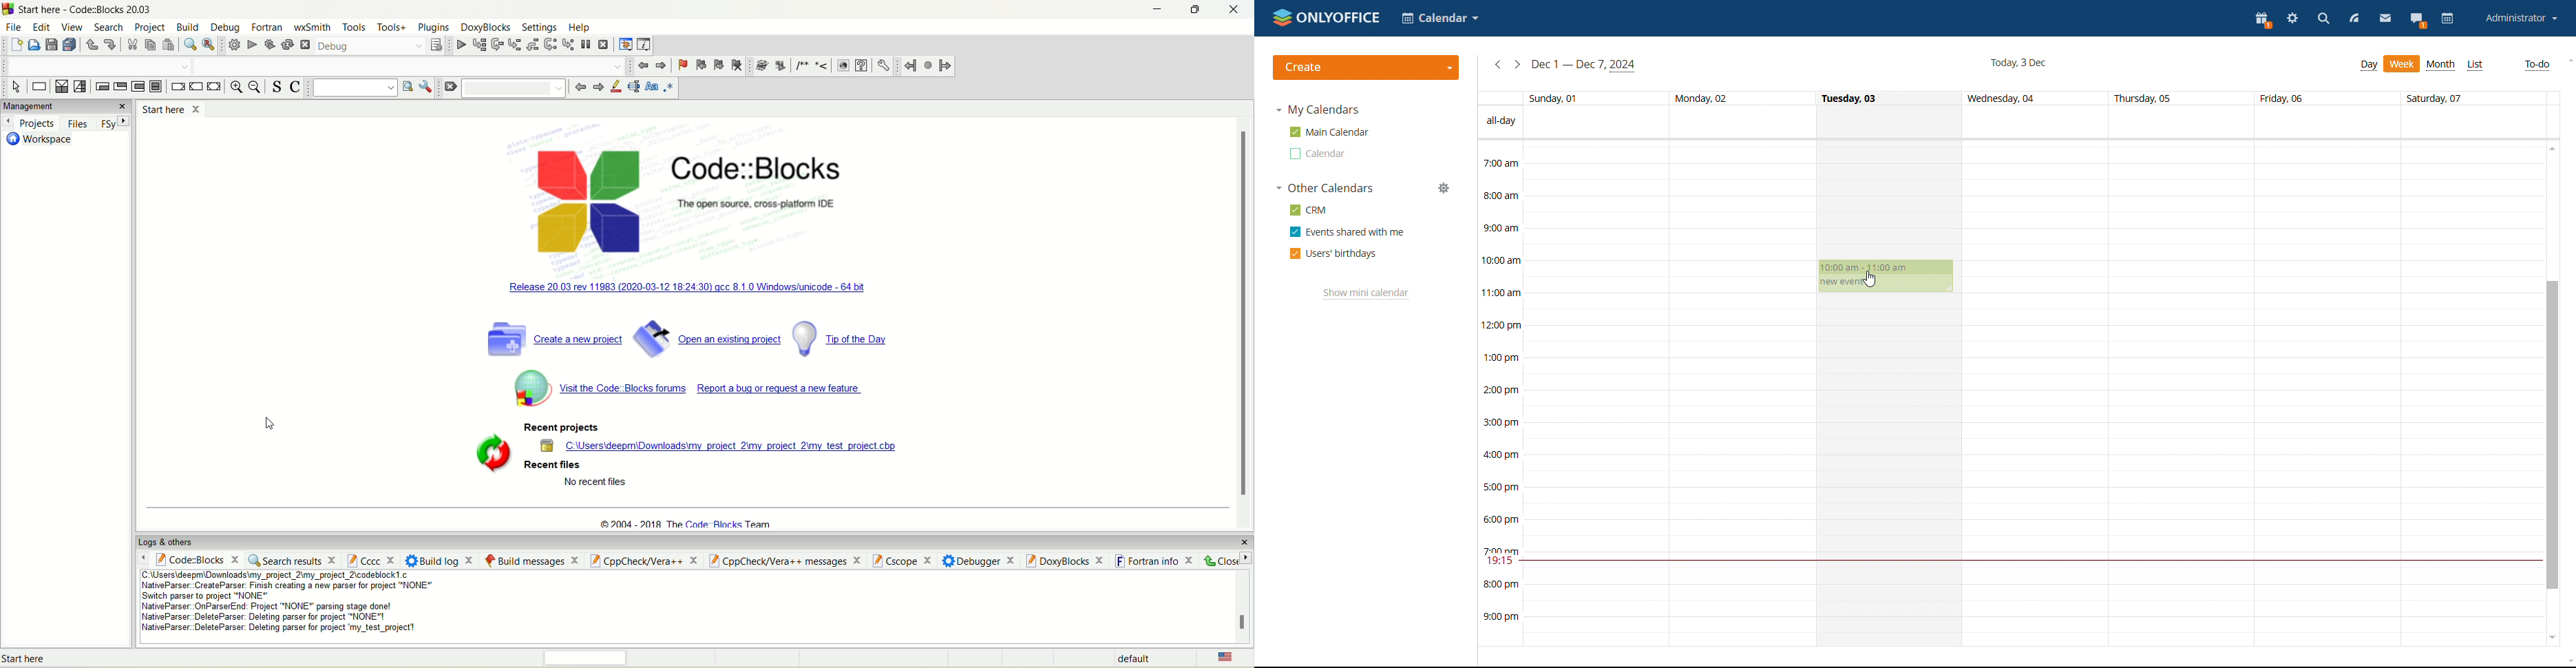 The image size is (2576, 672). Describe the element at coordinates (1067, 561) in the screenshot. I see `doxyblocks` at that location.